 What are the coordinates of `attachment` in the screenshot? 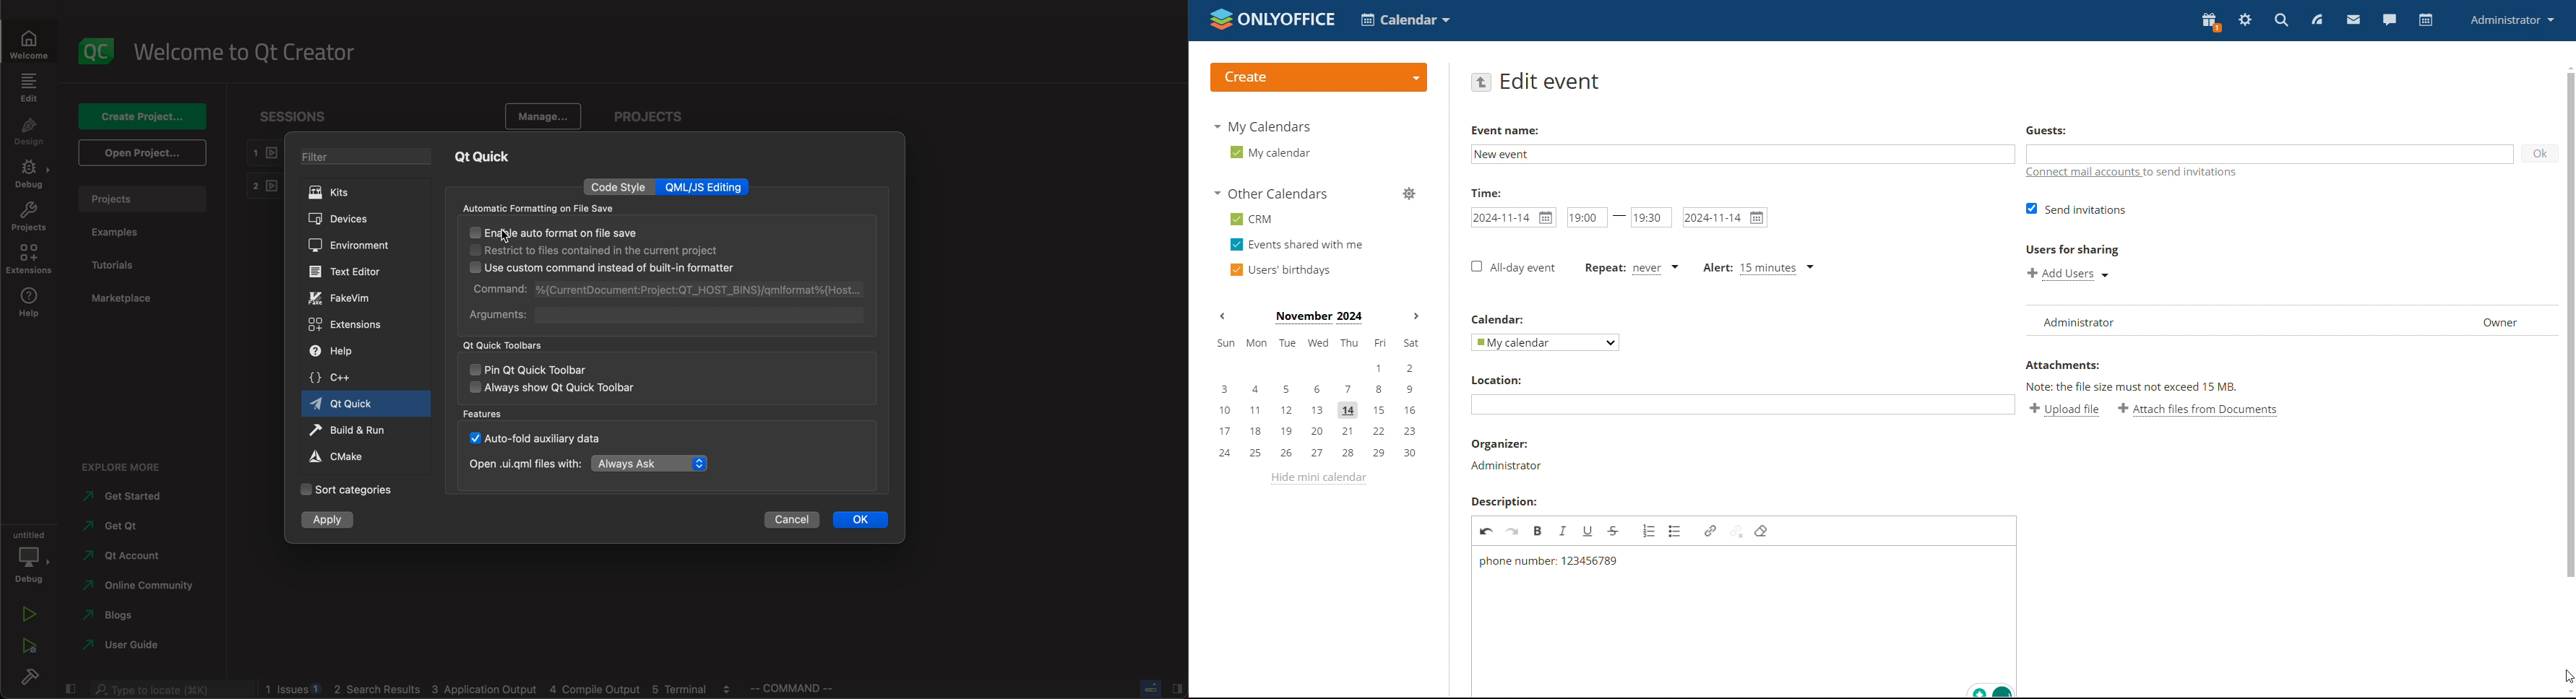 It's located at (2062, 365).